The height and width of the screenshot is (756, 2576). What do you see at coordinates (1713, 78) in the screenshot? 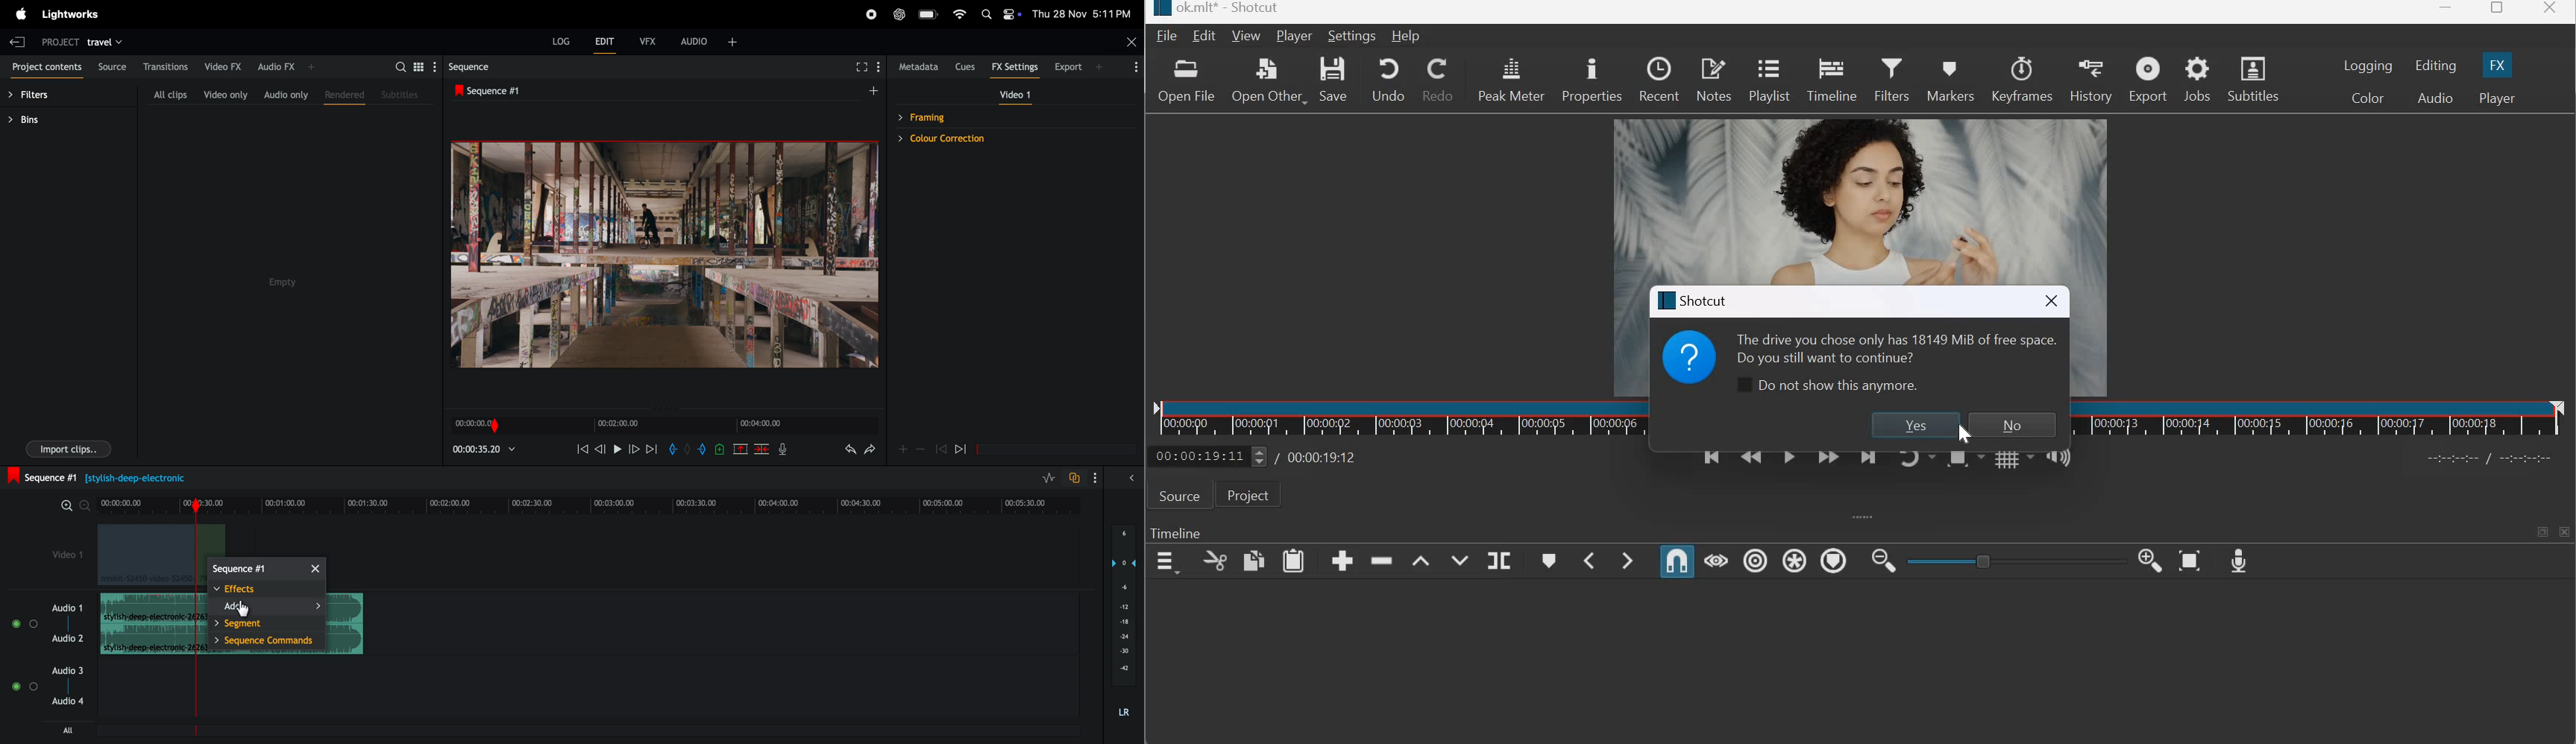
I see `Notes` at bounding box center [1713, 78].